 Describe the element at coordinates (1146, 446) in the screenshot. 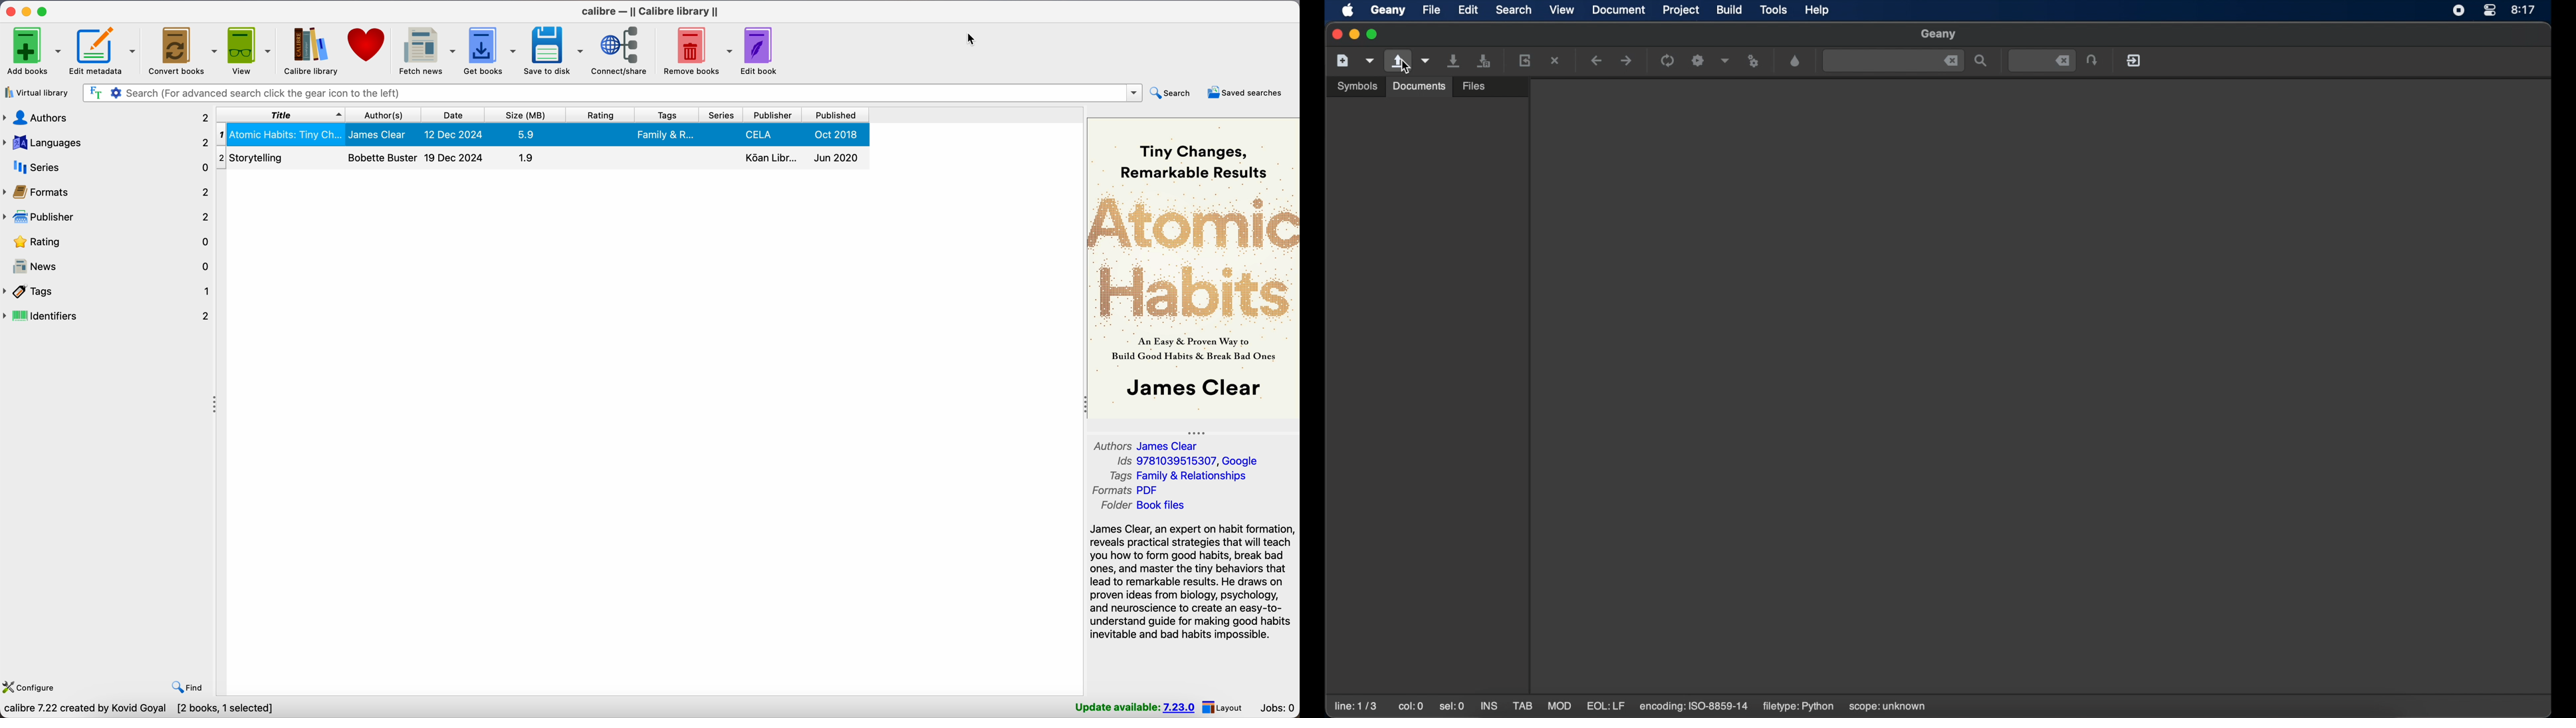

I see `authors James Clear` at that location.